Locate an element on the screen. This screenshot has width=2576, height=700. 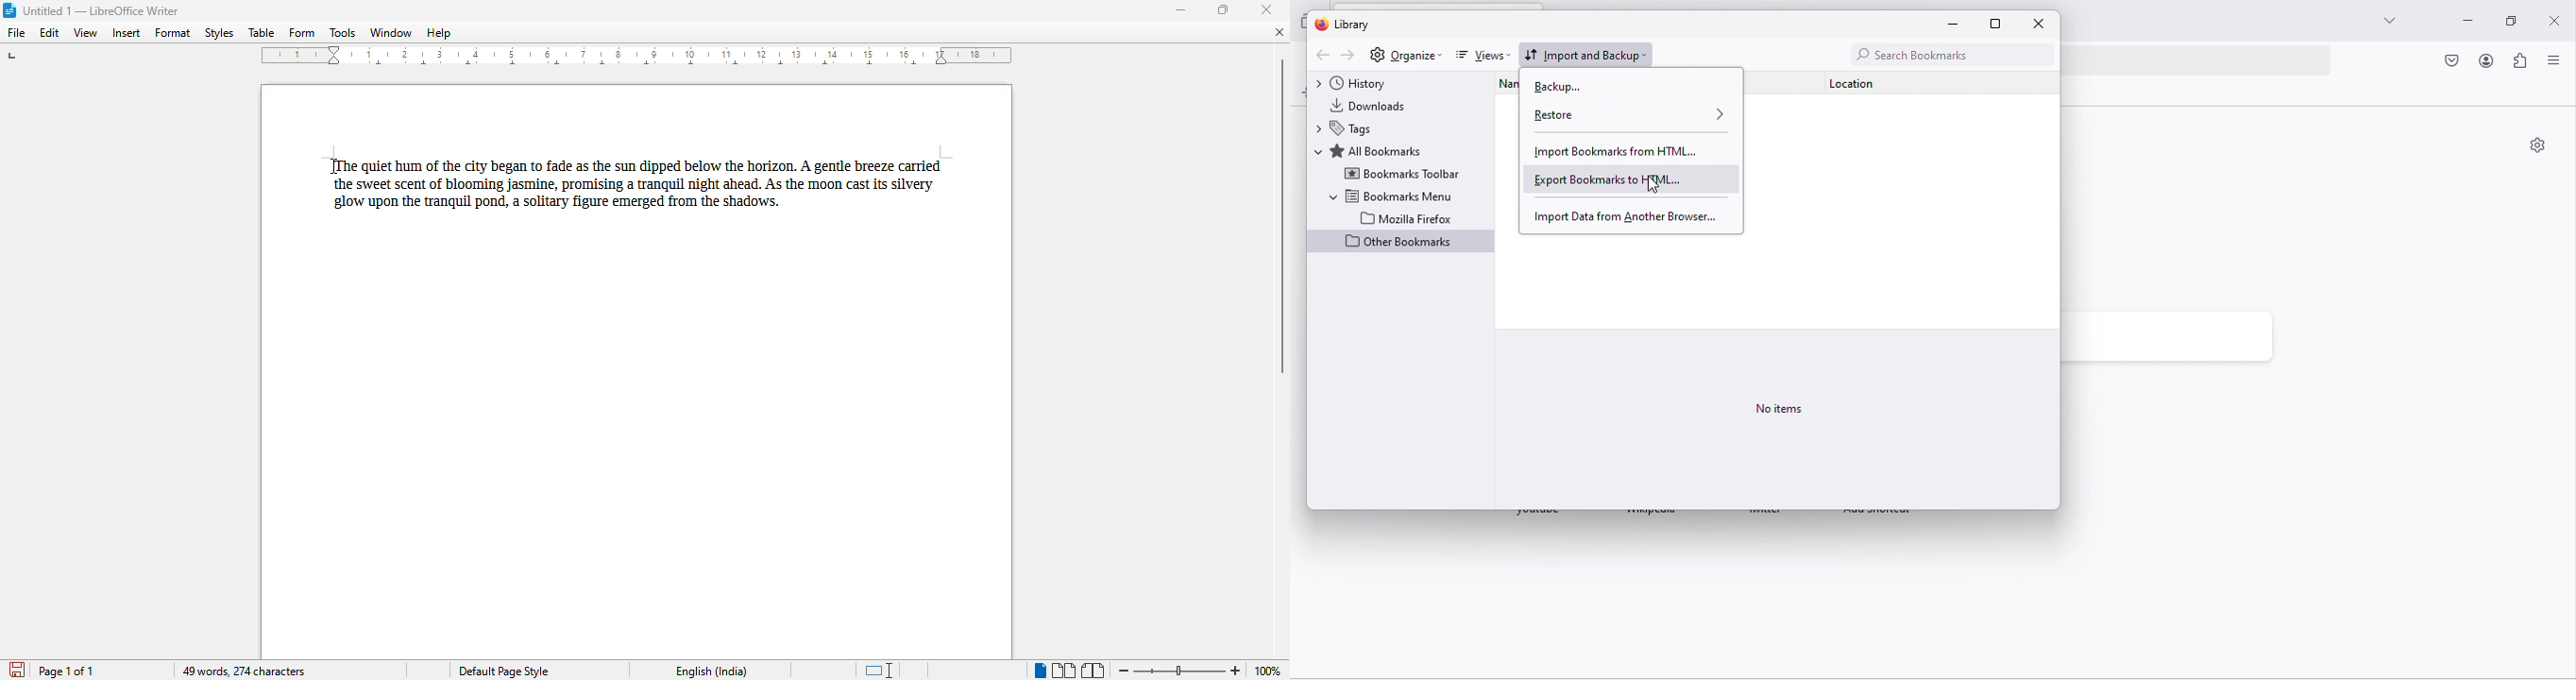
close is located at coordinates (2039, 23).